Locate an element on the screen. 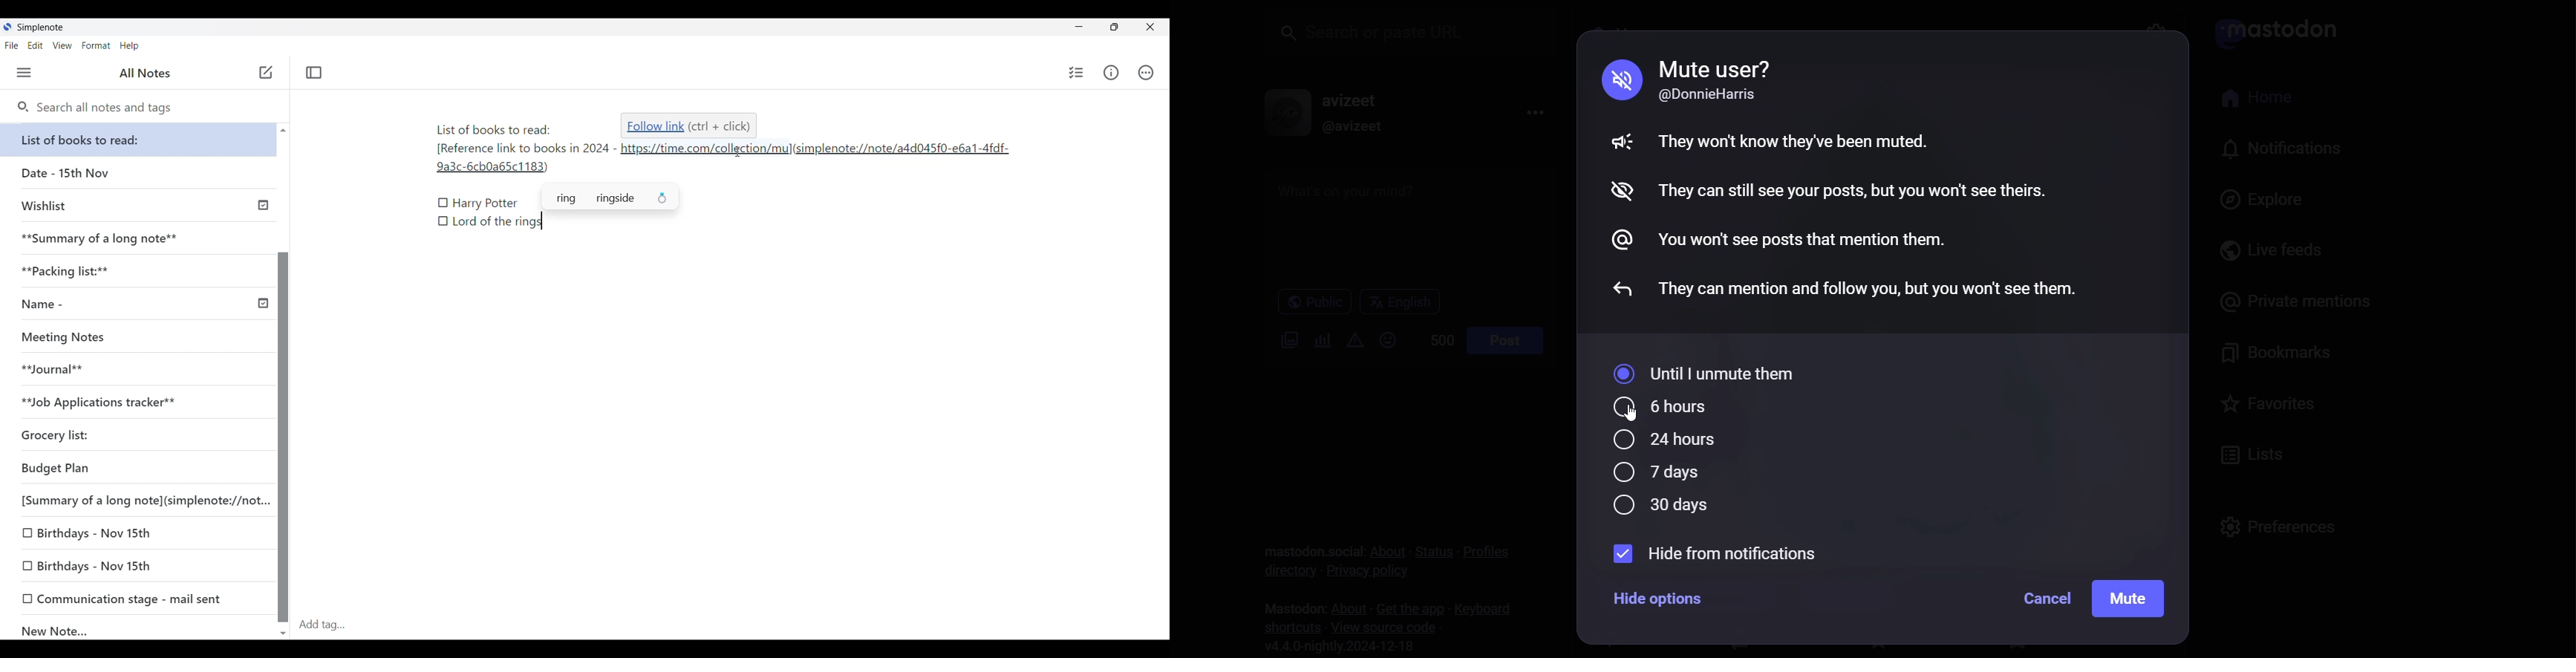  **Journal** is located at coordinates (135, 370).